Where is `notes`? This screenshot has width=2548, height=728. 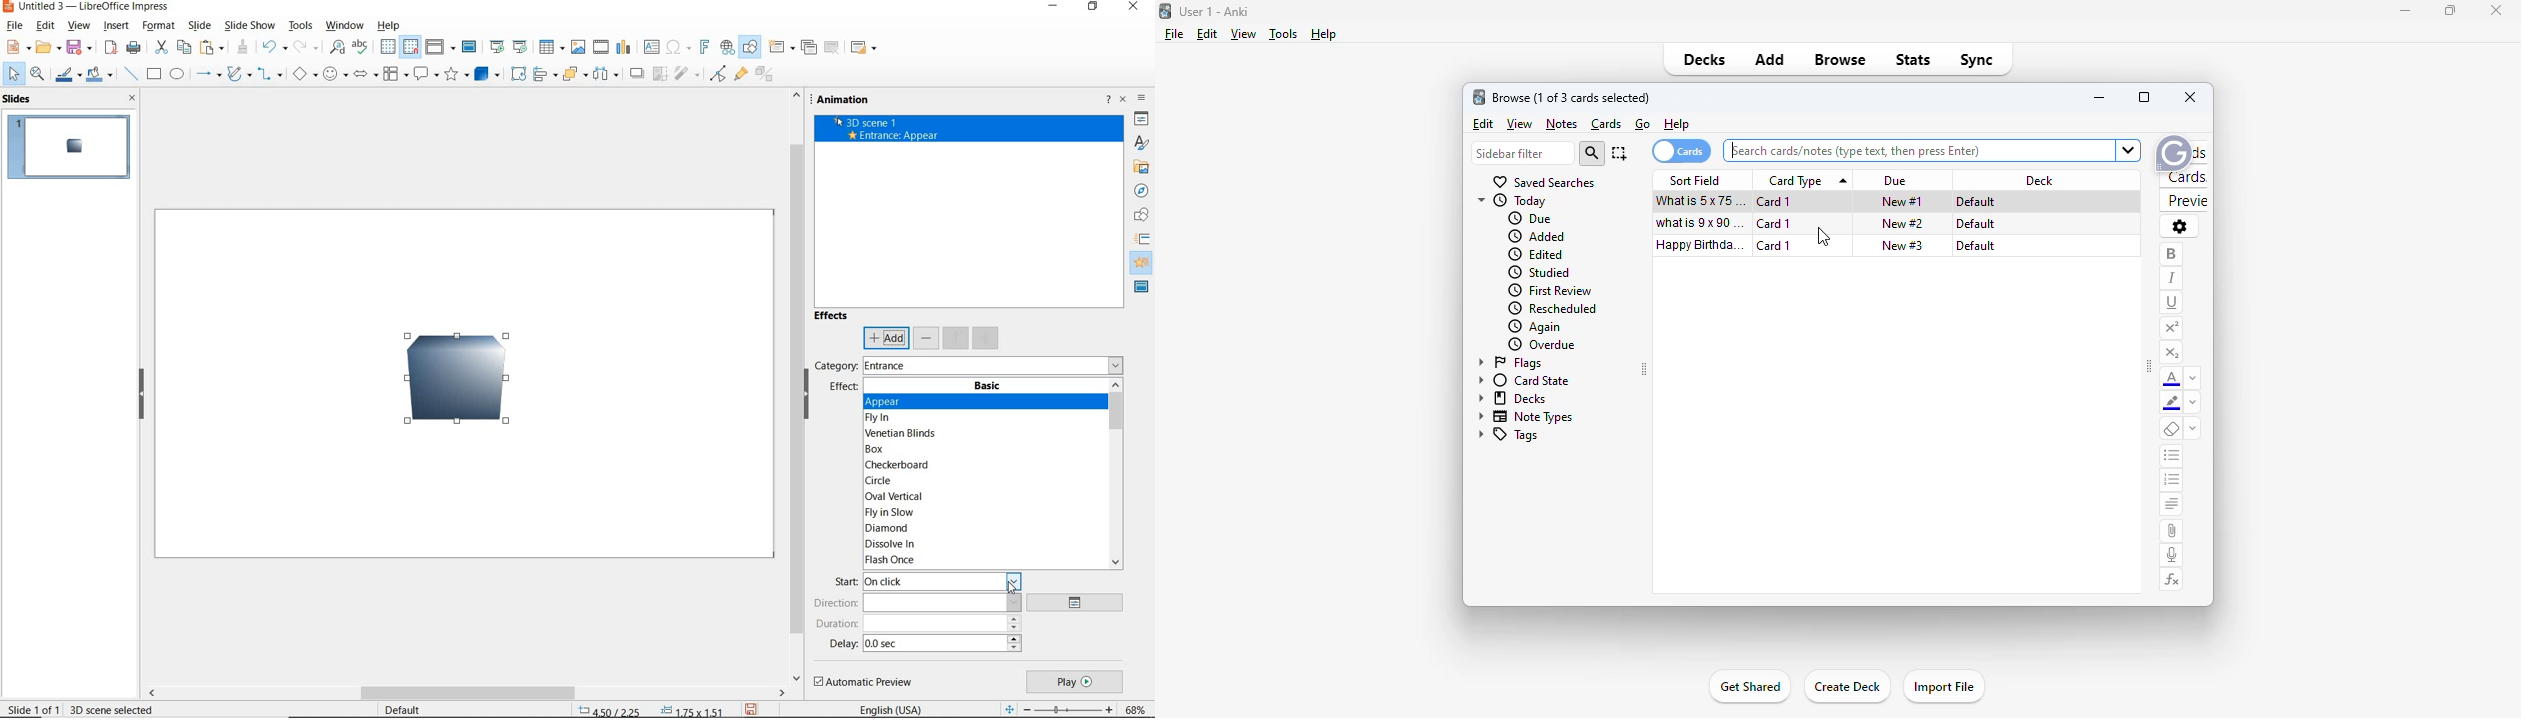
notes is located at coordinates (1562, 124).